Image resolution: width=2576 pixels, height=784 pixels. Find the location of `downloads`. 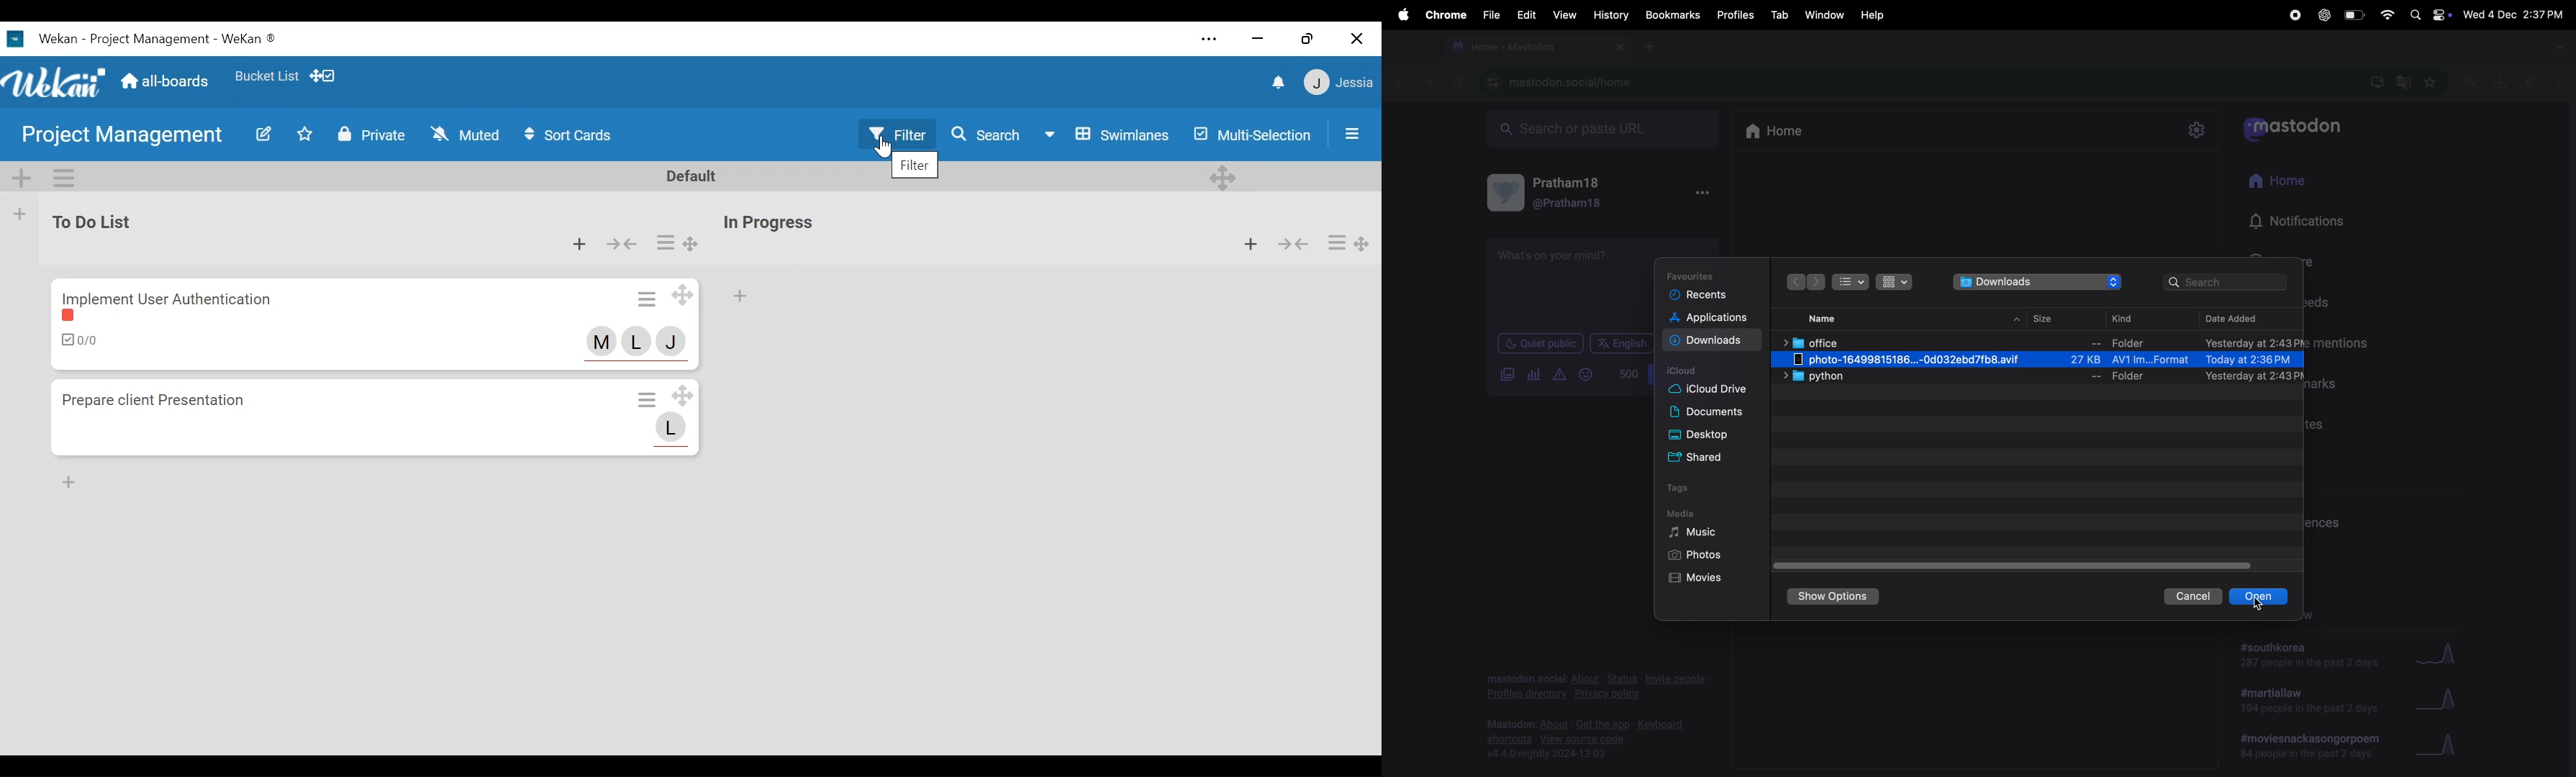

downloads is located at coordinates (2039, 282).